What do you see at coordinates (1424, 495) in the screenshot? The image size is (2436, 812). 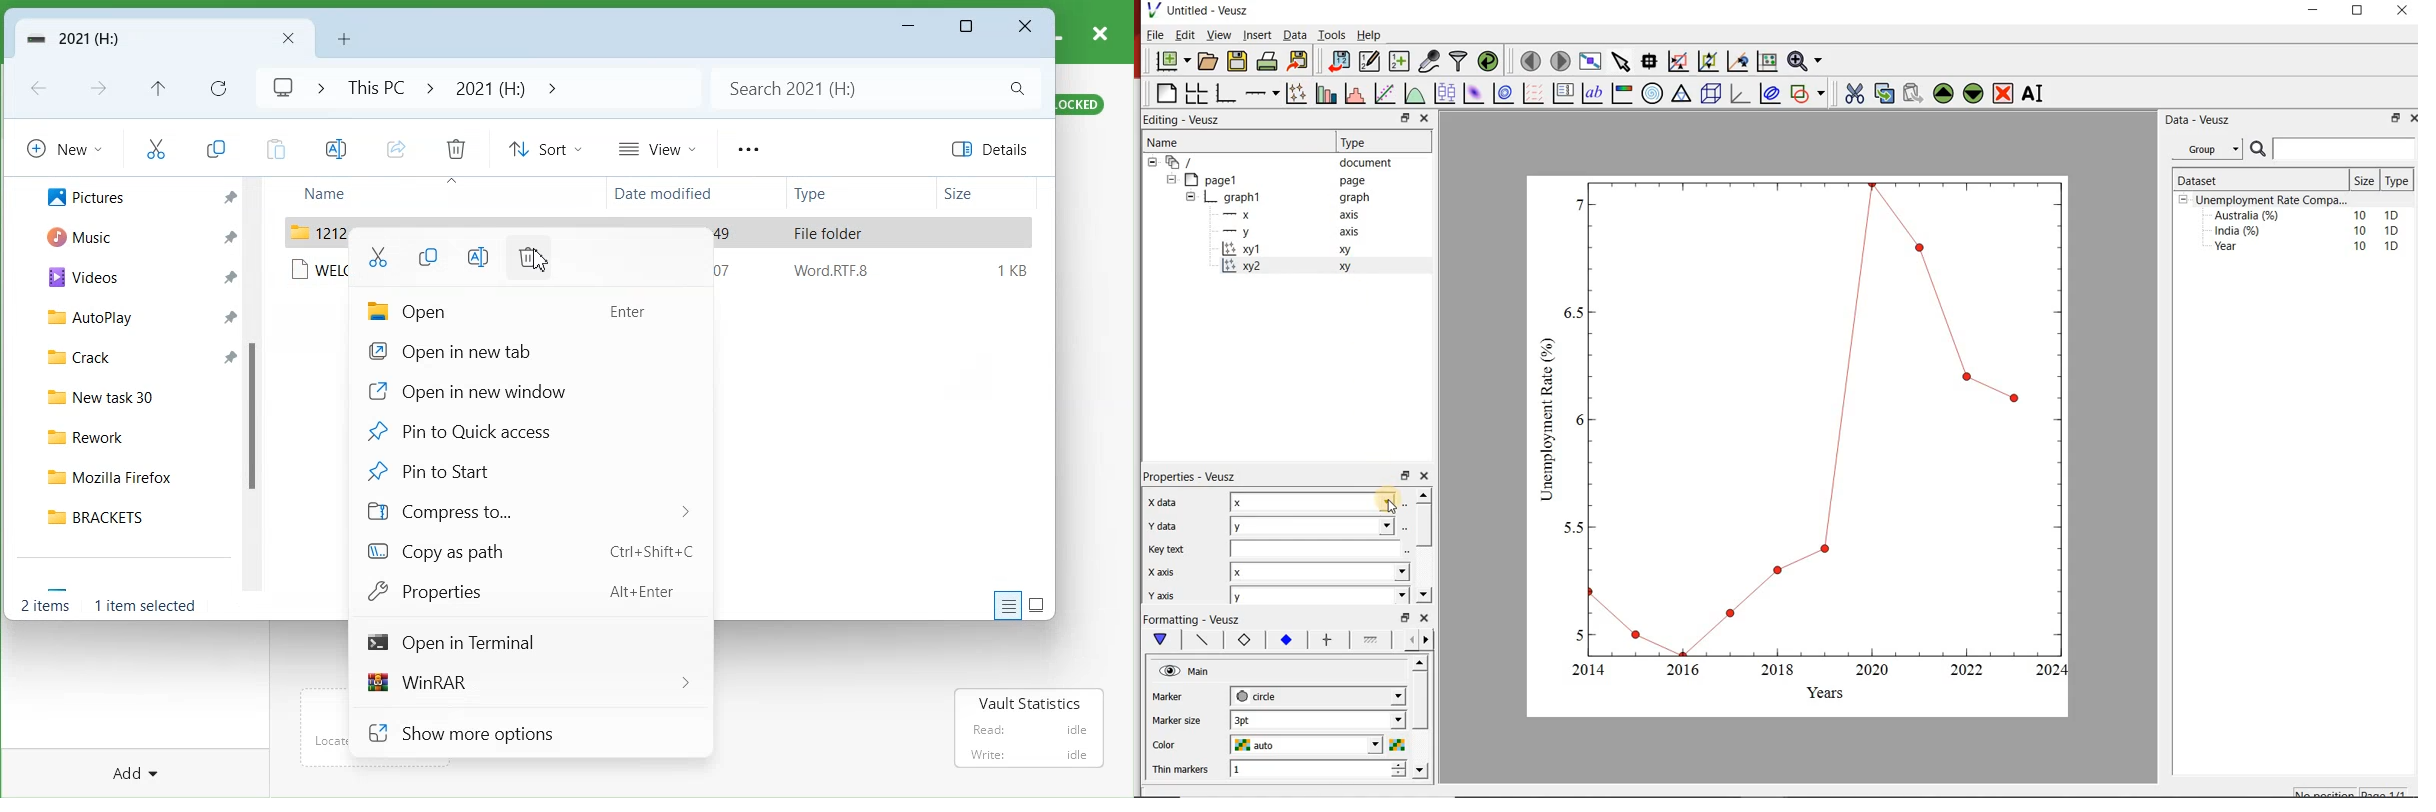 I see `move up` at bounding box center [1424, 495].